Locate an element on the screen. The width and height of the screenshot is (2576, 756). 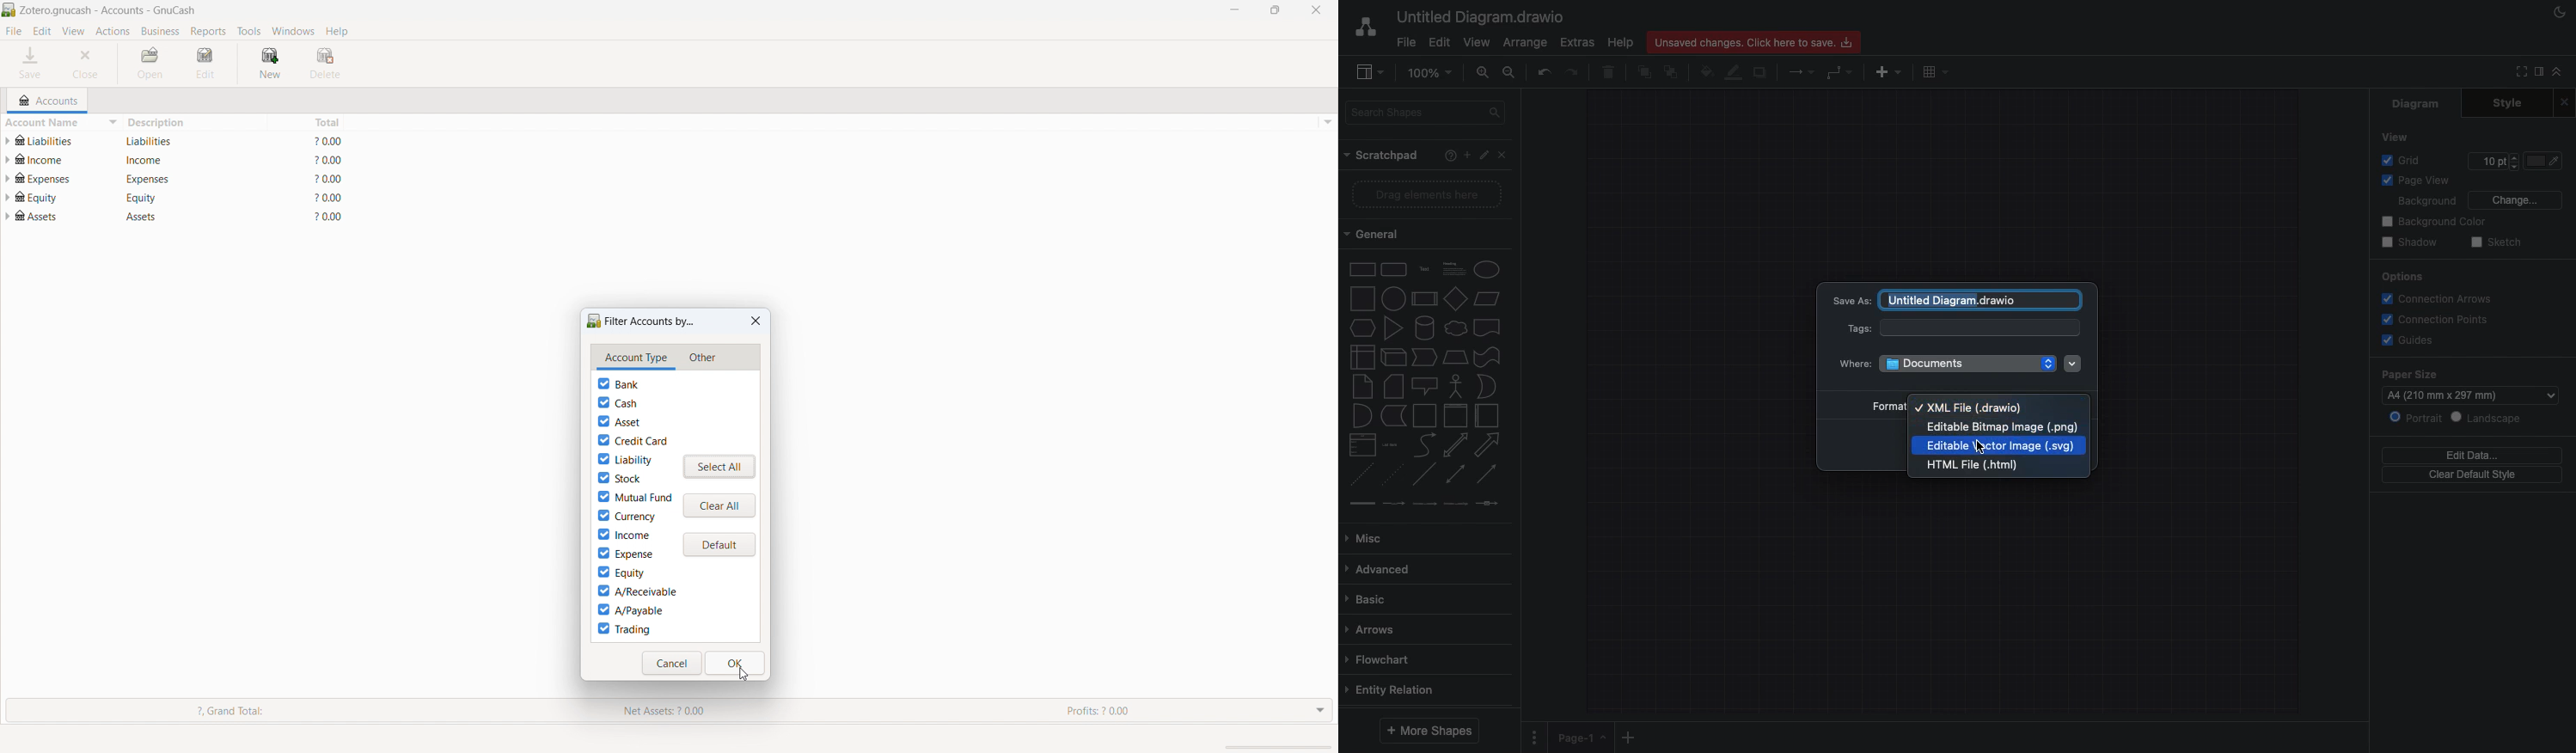
other is located at coordinates (702, 359).